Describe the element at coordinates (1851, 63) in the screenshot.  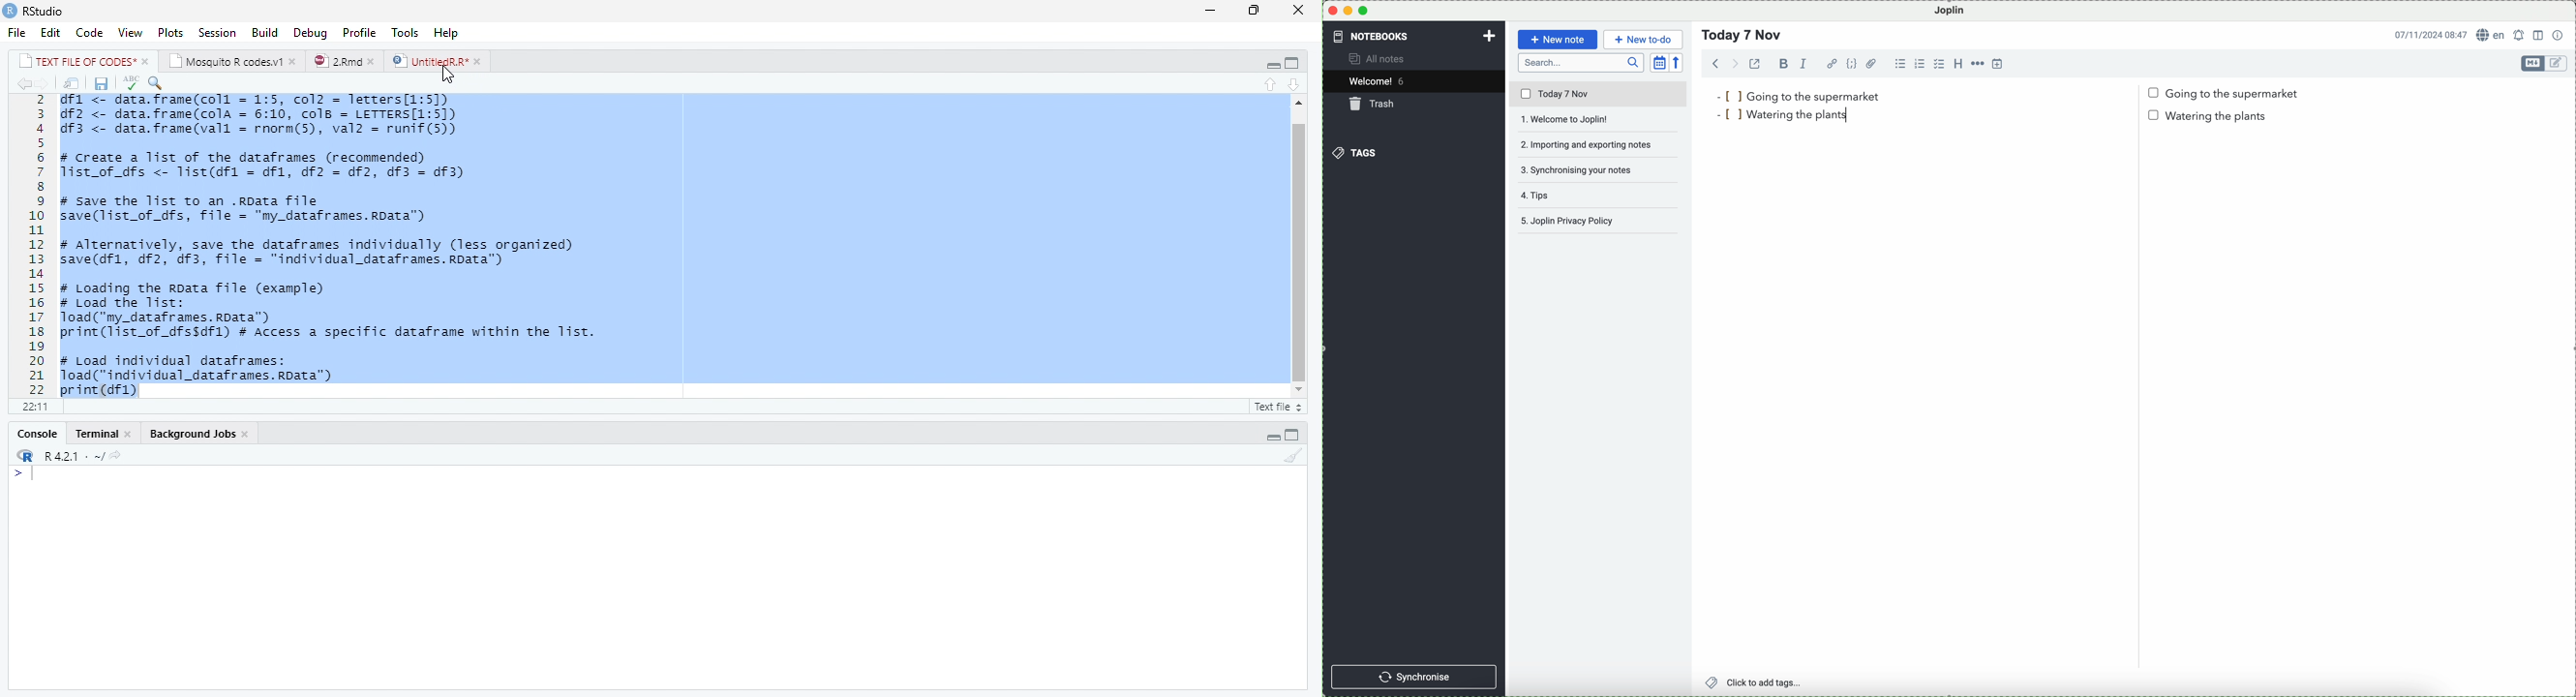
I see `code` at that location.